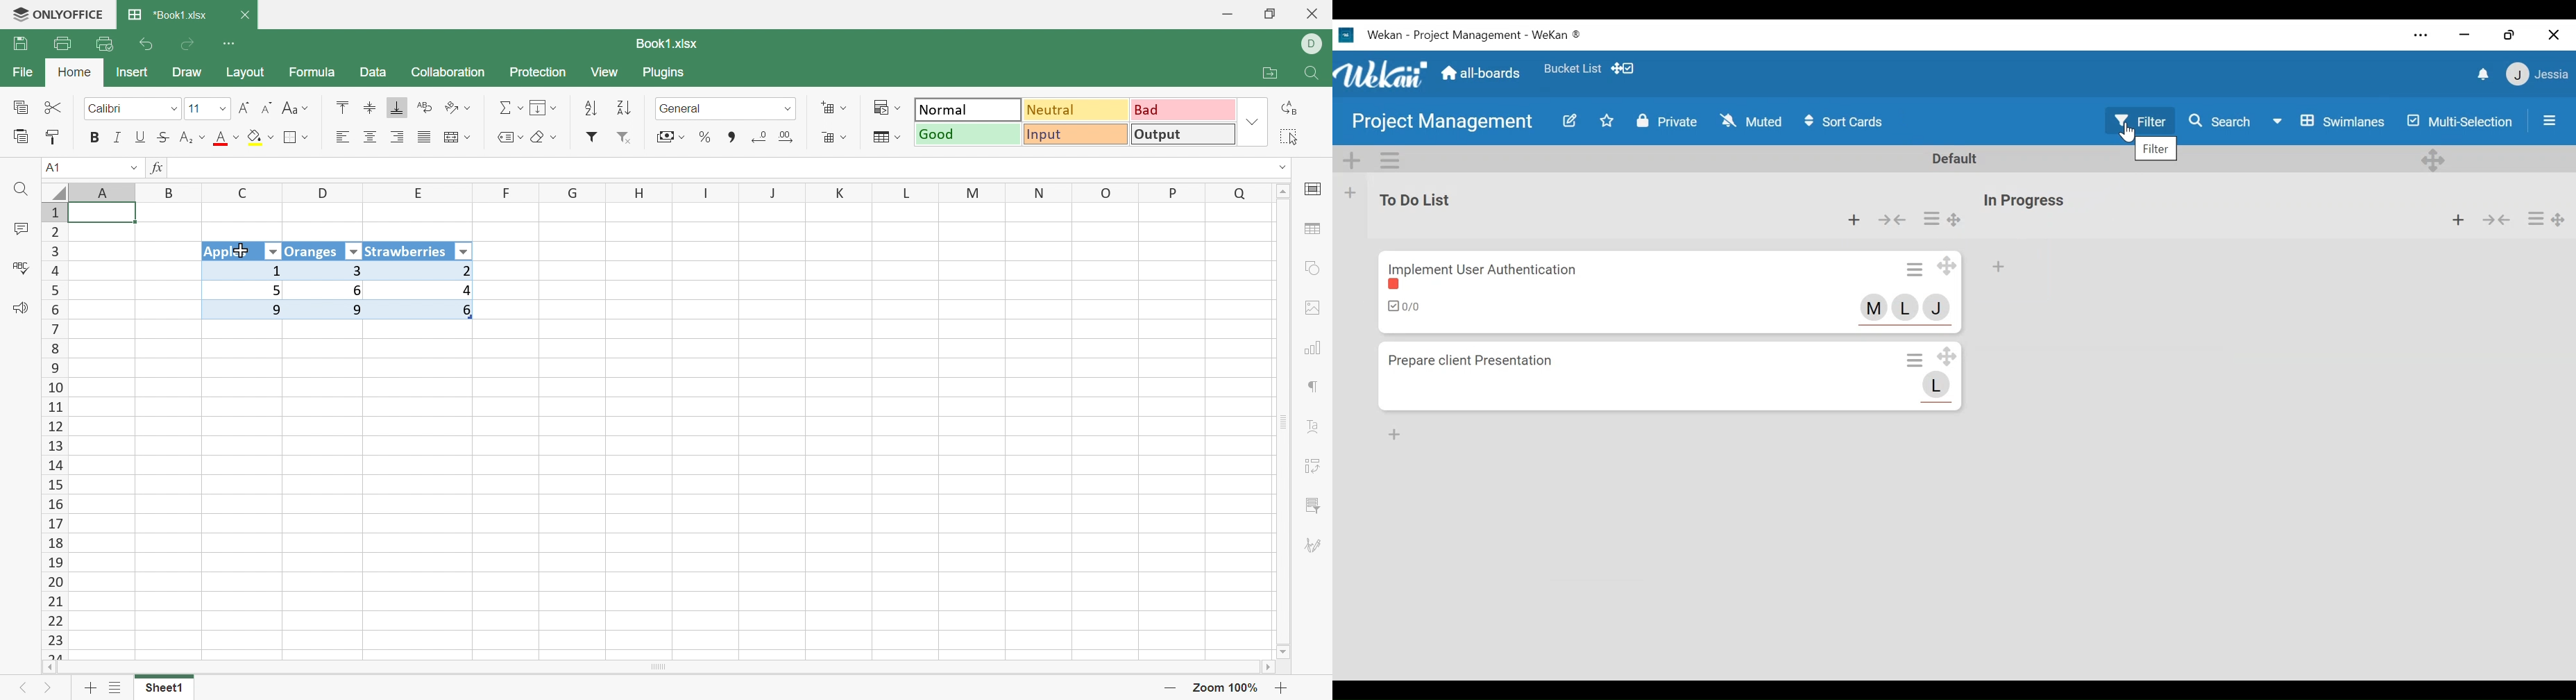  Describe the element at coordinates (423, 194) in the screenshot. I see `E` at that location.